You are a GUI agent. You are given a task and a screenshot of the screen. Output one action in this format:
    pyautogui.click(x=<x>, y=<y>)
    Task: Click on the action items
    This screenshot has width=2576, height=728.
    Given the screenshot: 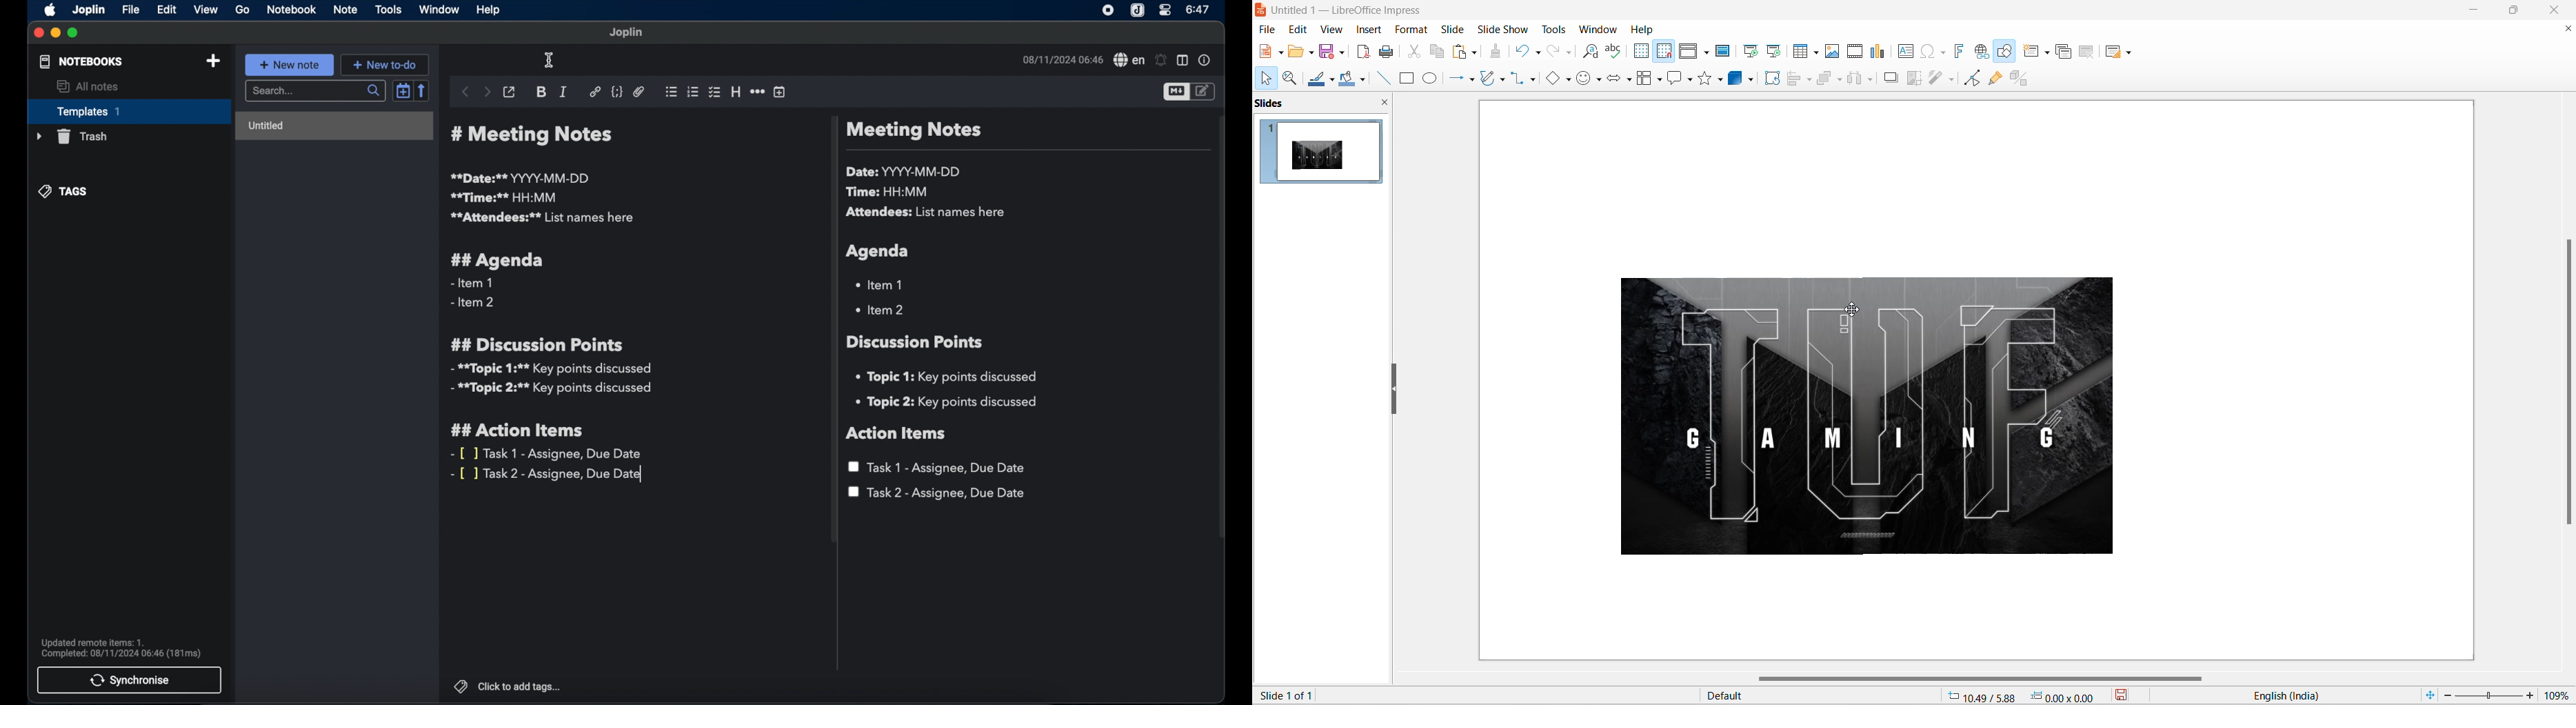 What is the action you would take?
    pyautogui.click(x=897, y=433)
    